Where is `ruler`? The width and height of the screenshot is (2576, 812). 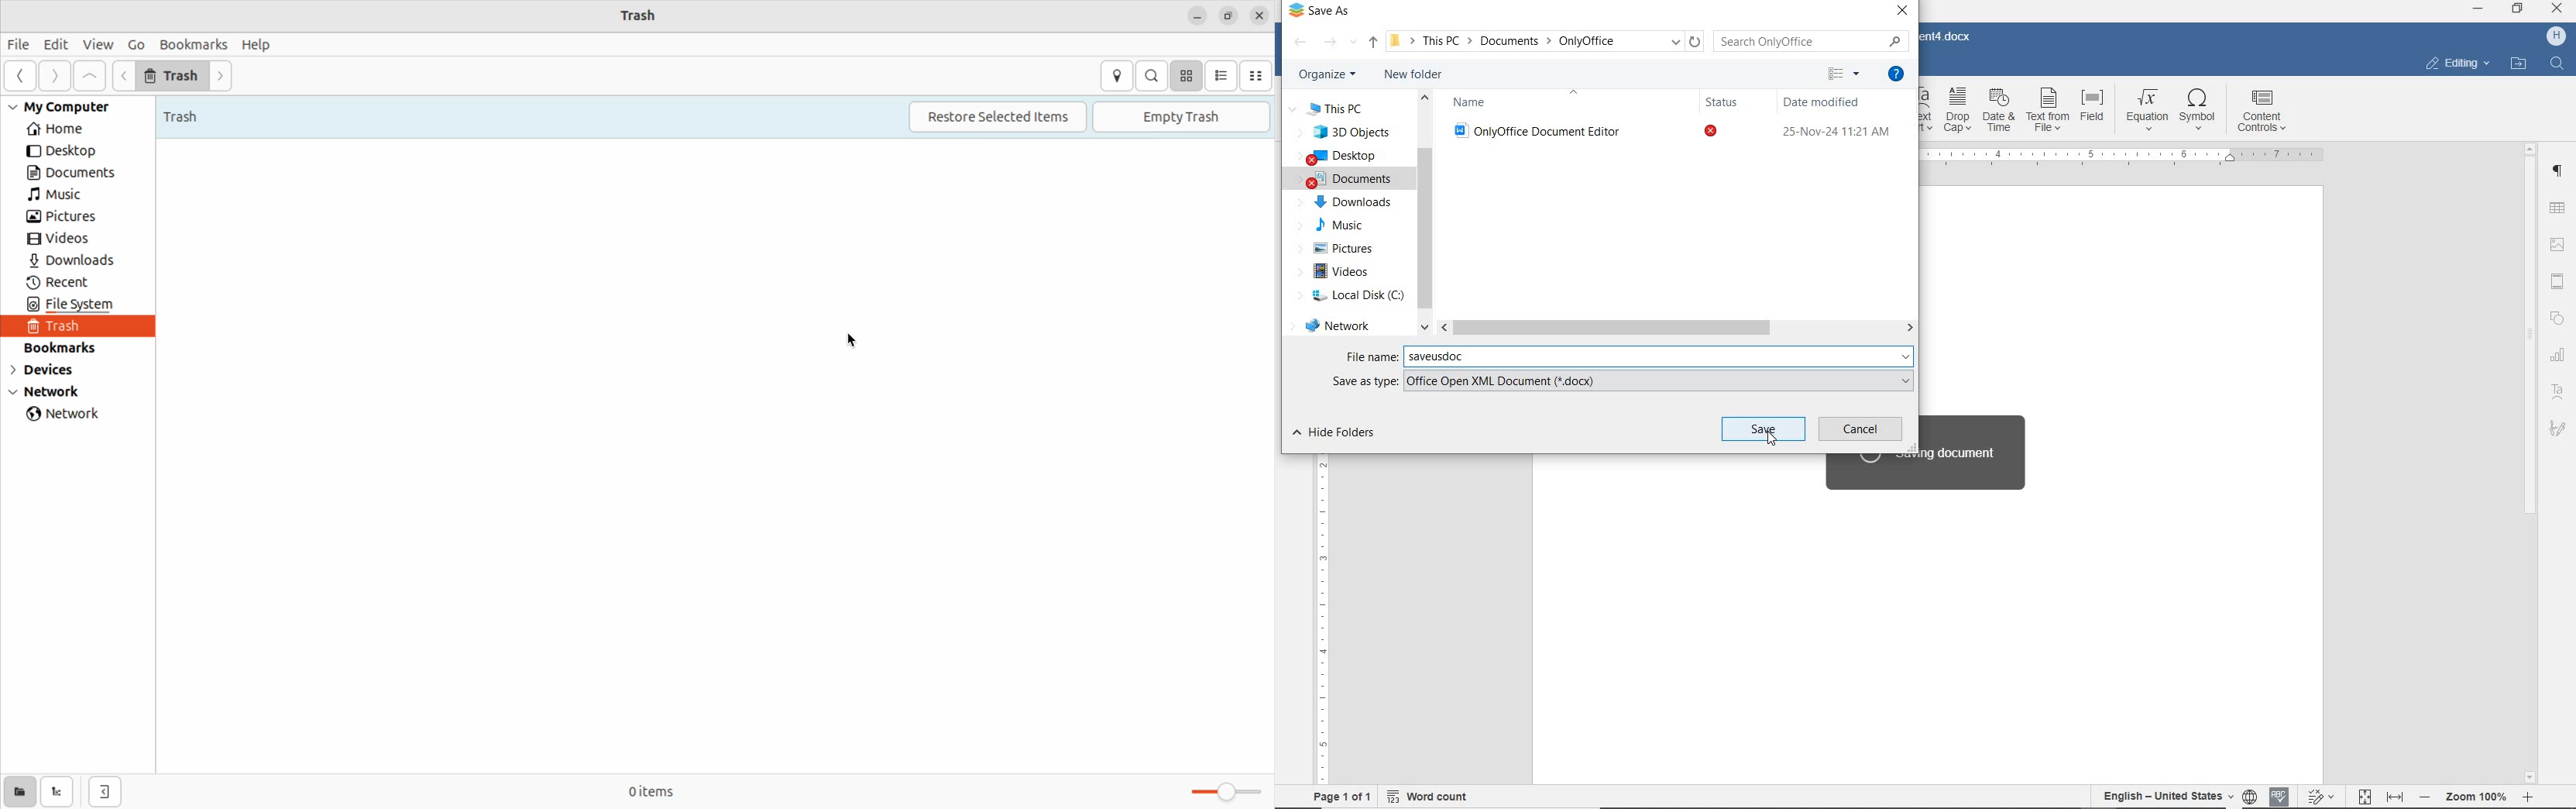 ruler is located at coordinates (2124, 157).